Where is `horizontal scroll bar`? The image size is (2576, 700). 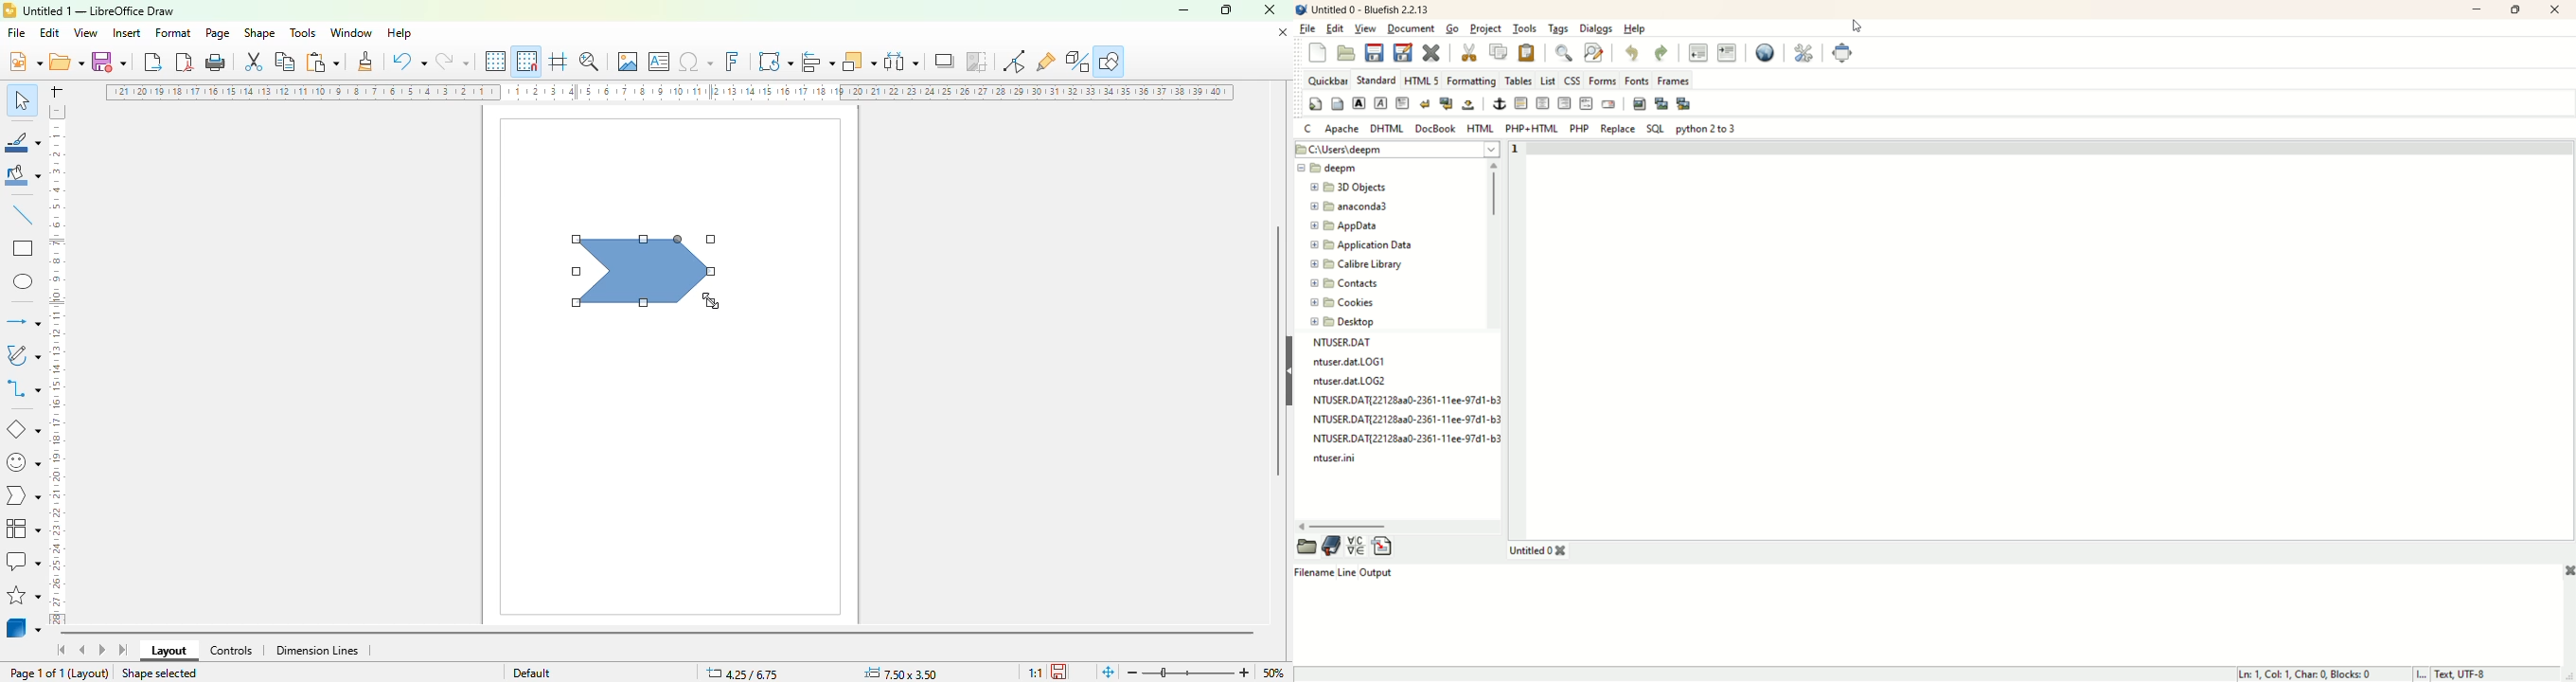
horizontal scroll bar is located at coordinates (658, 635).